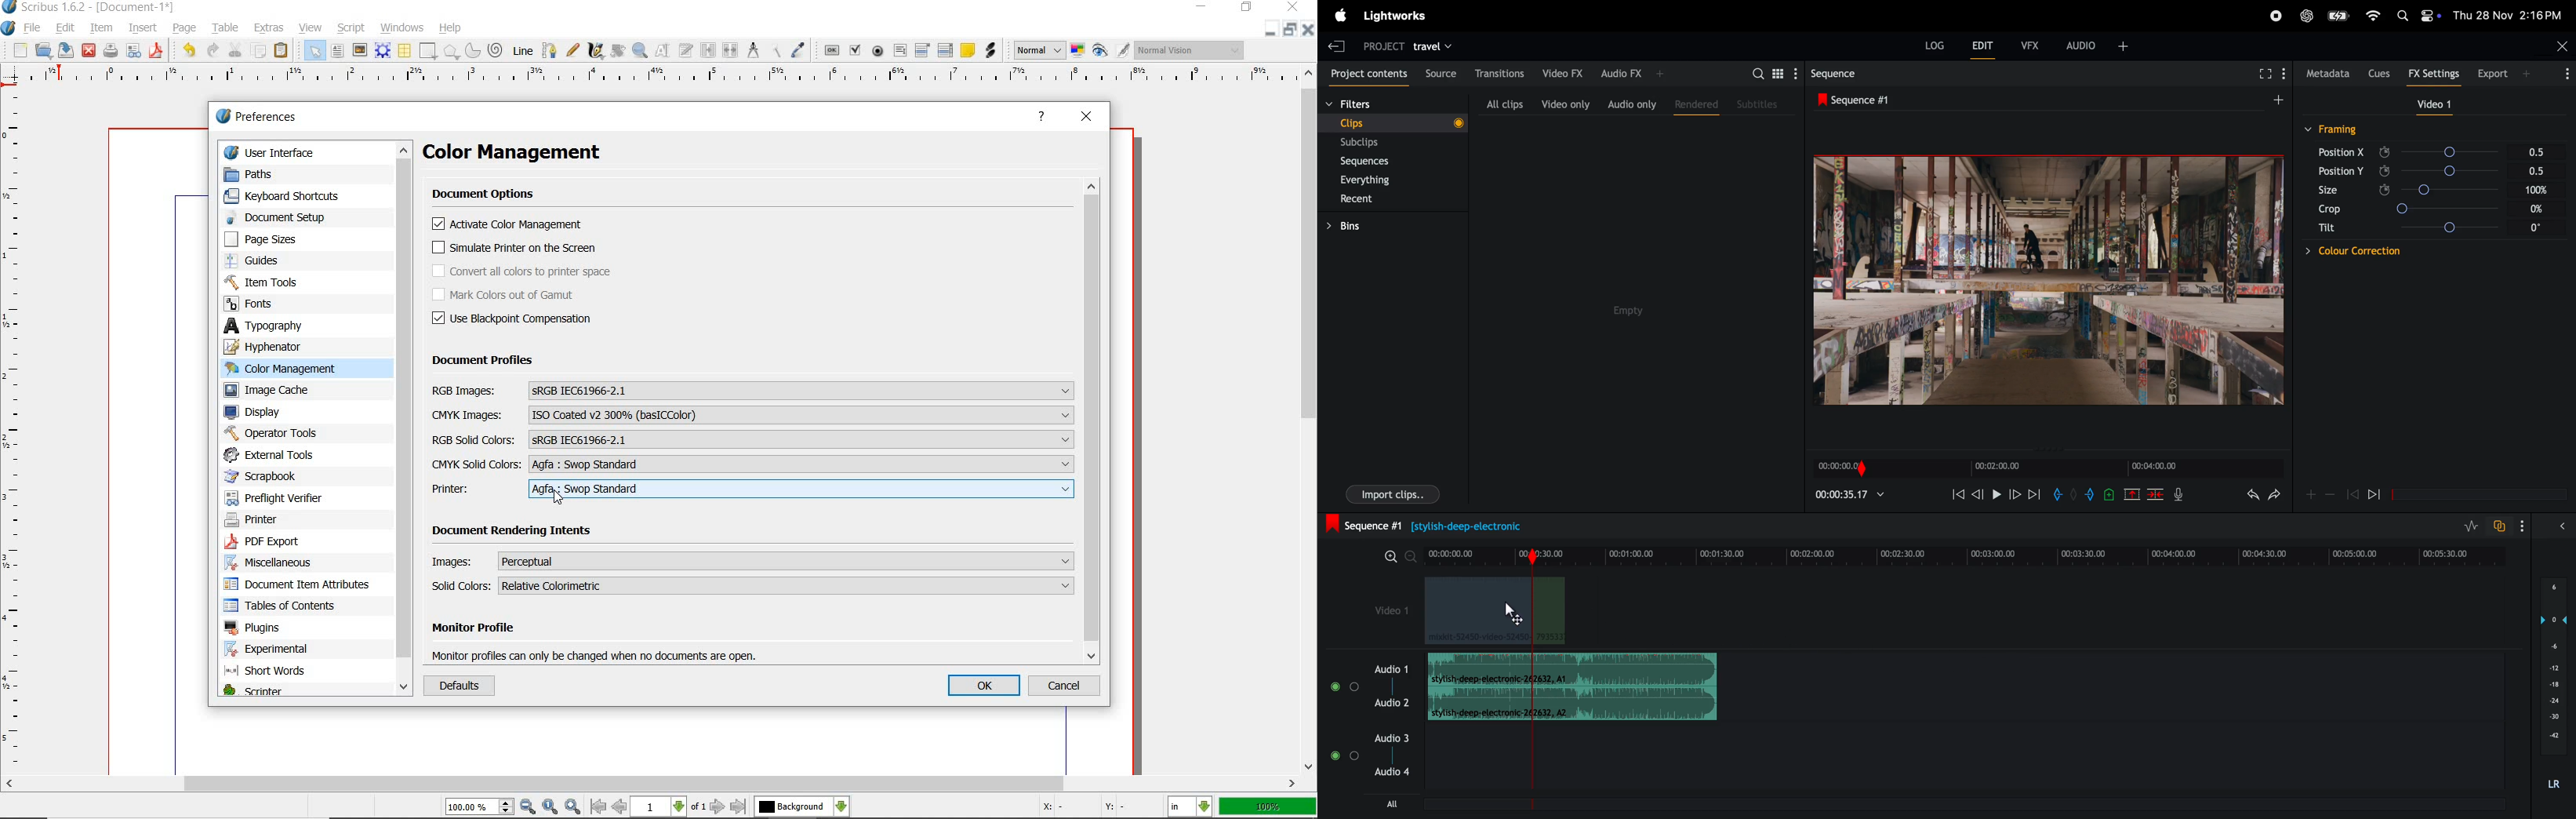  What do you see at coordinates (1083, 808) in the screenshot?
I see `coordinates` at bounding box center [1083, 808].